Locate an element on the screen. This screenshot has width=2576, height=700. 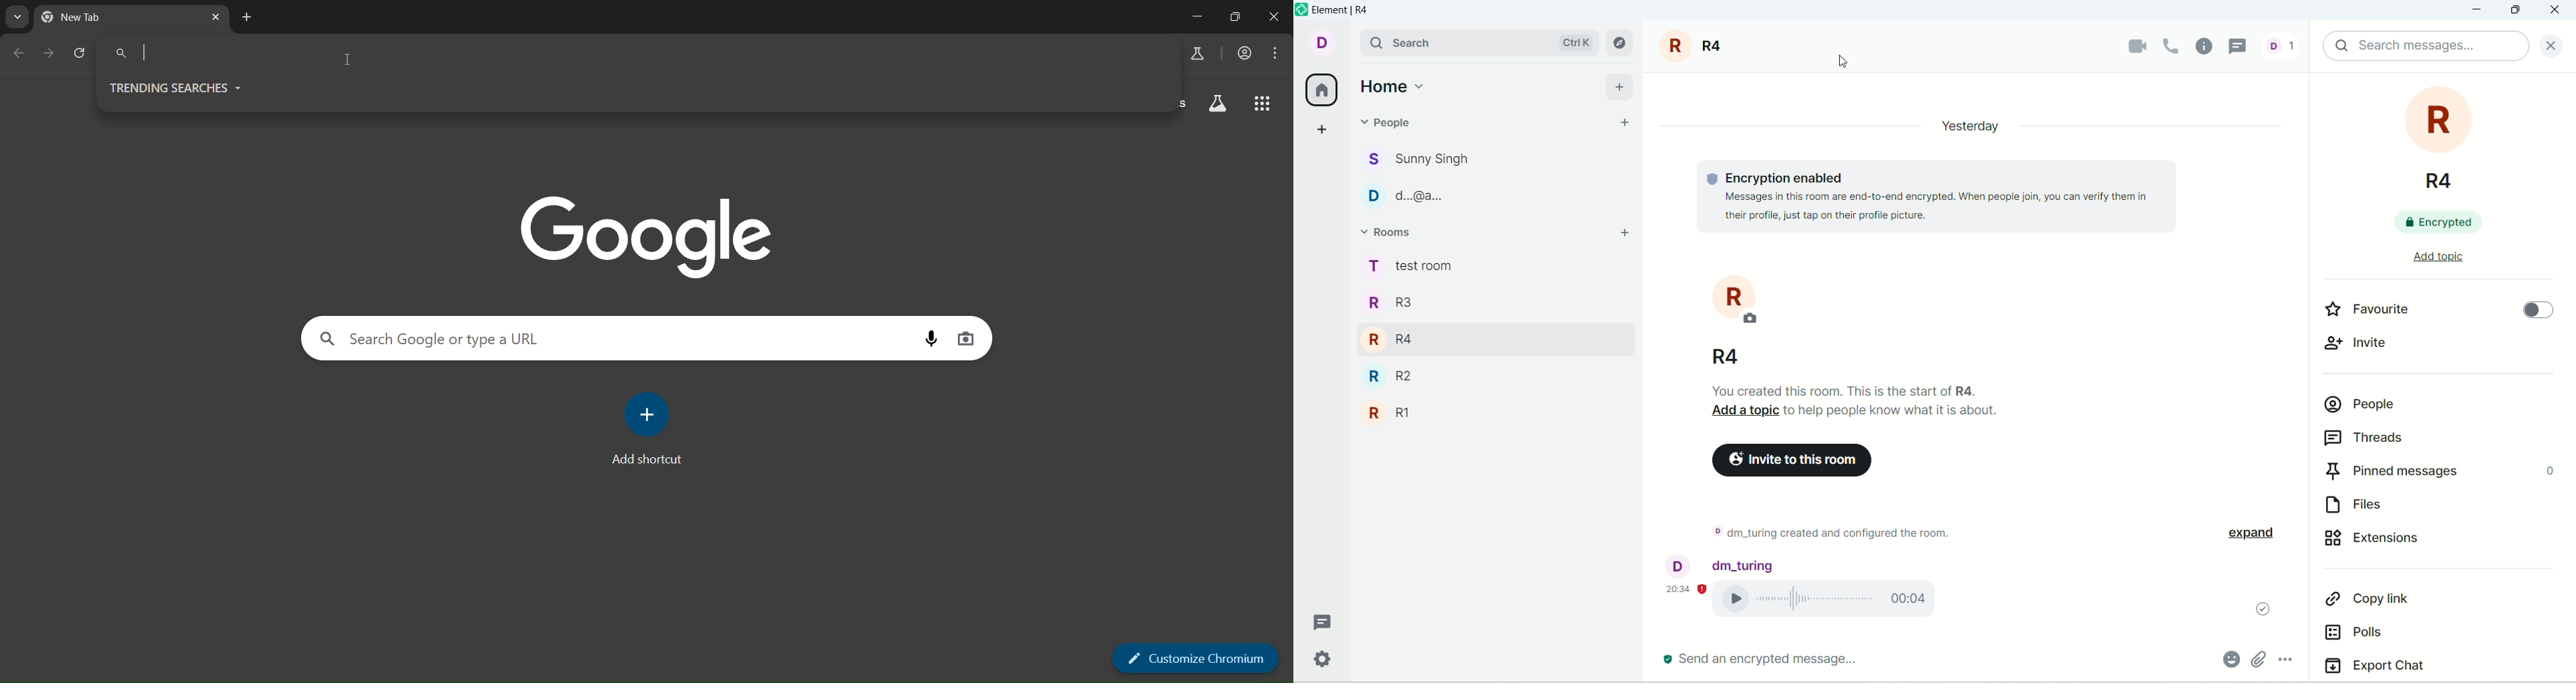
start chat is located at coordinates (1621, 123).